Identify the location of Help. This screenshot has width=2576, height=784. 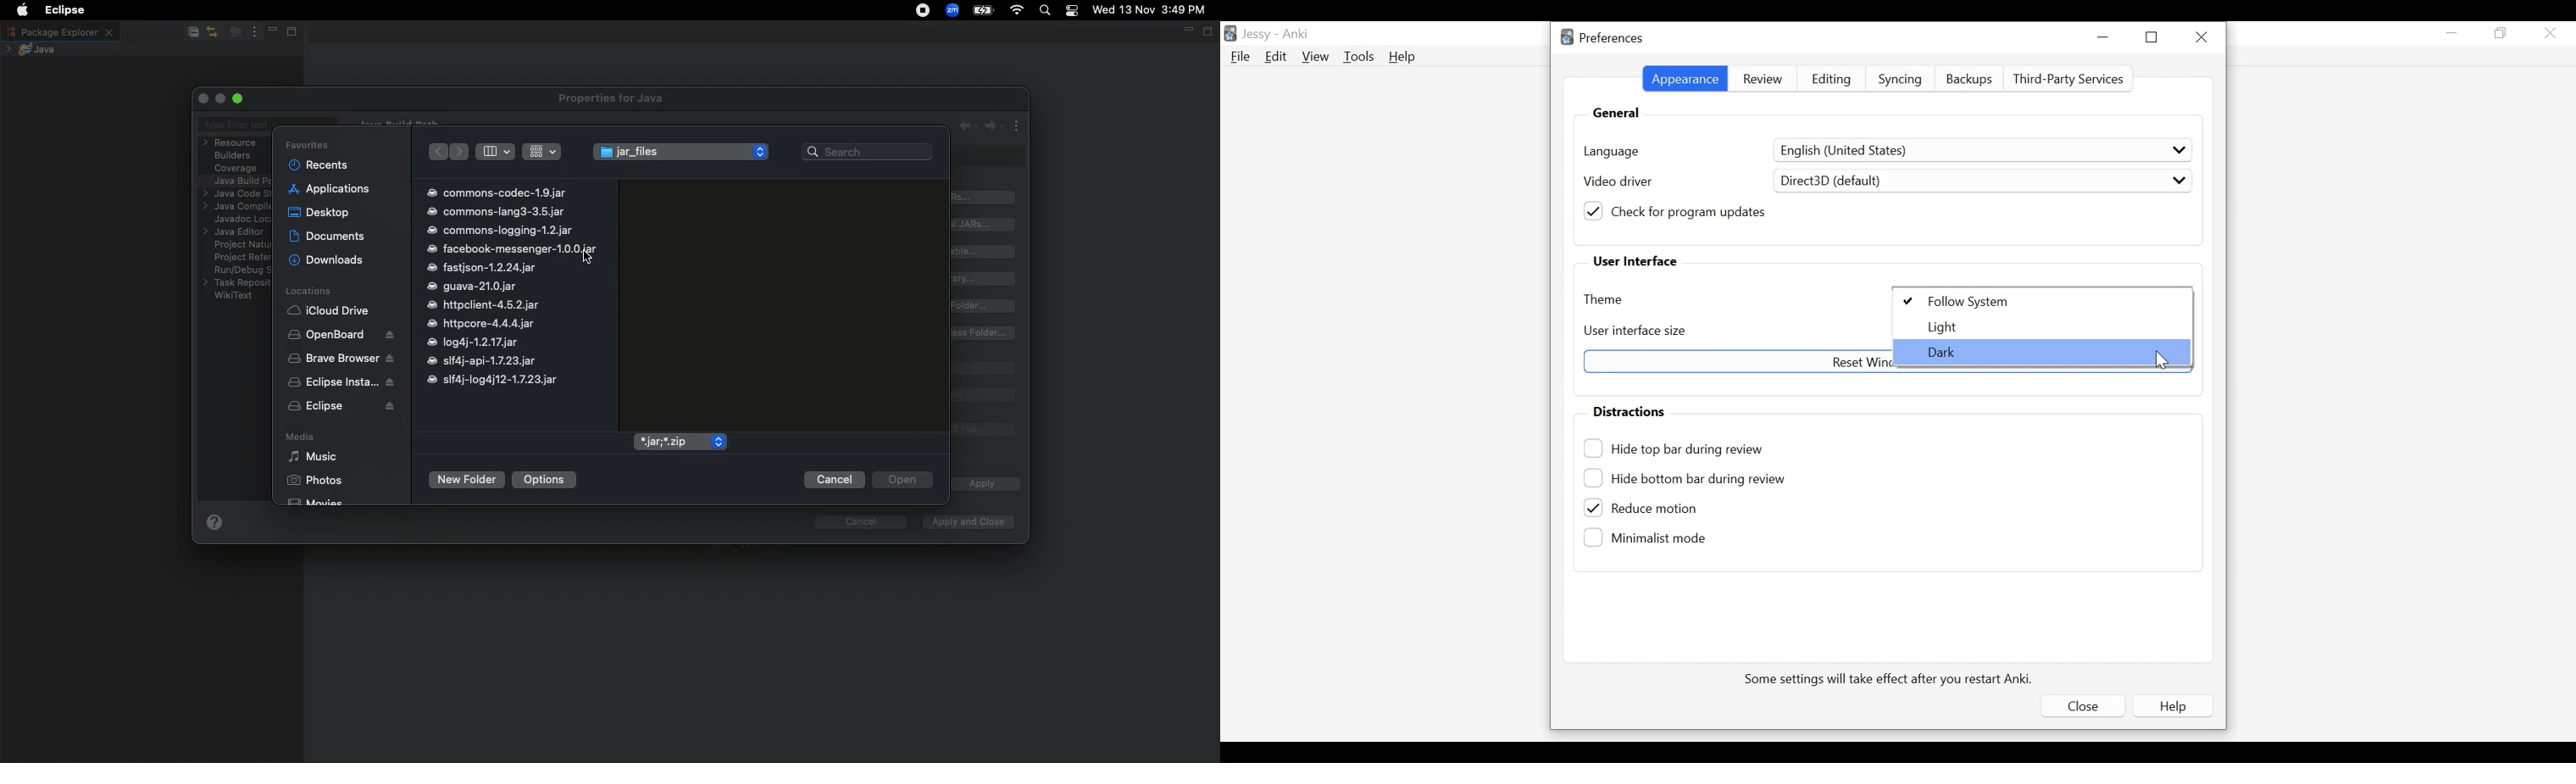
(2171, 706).